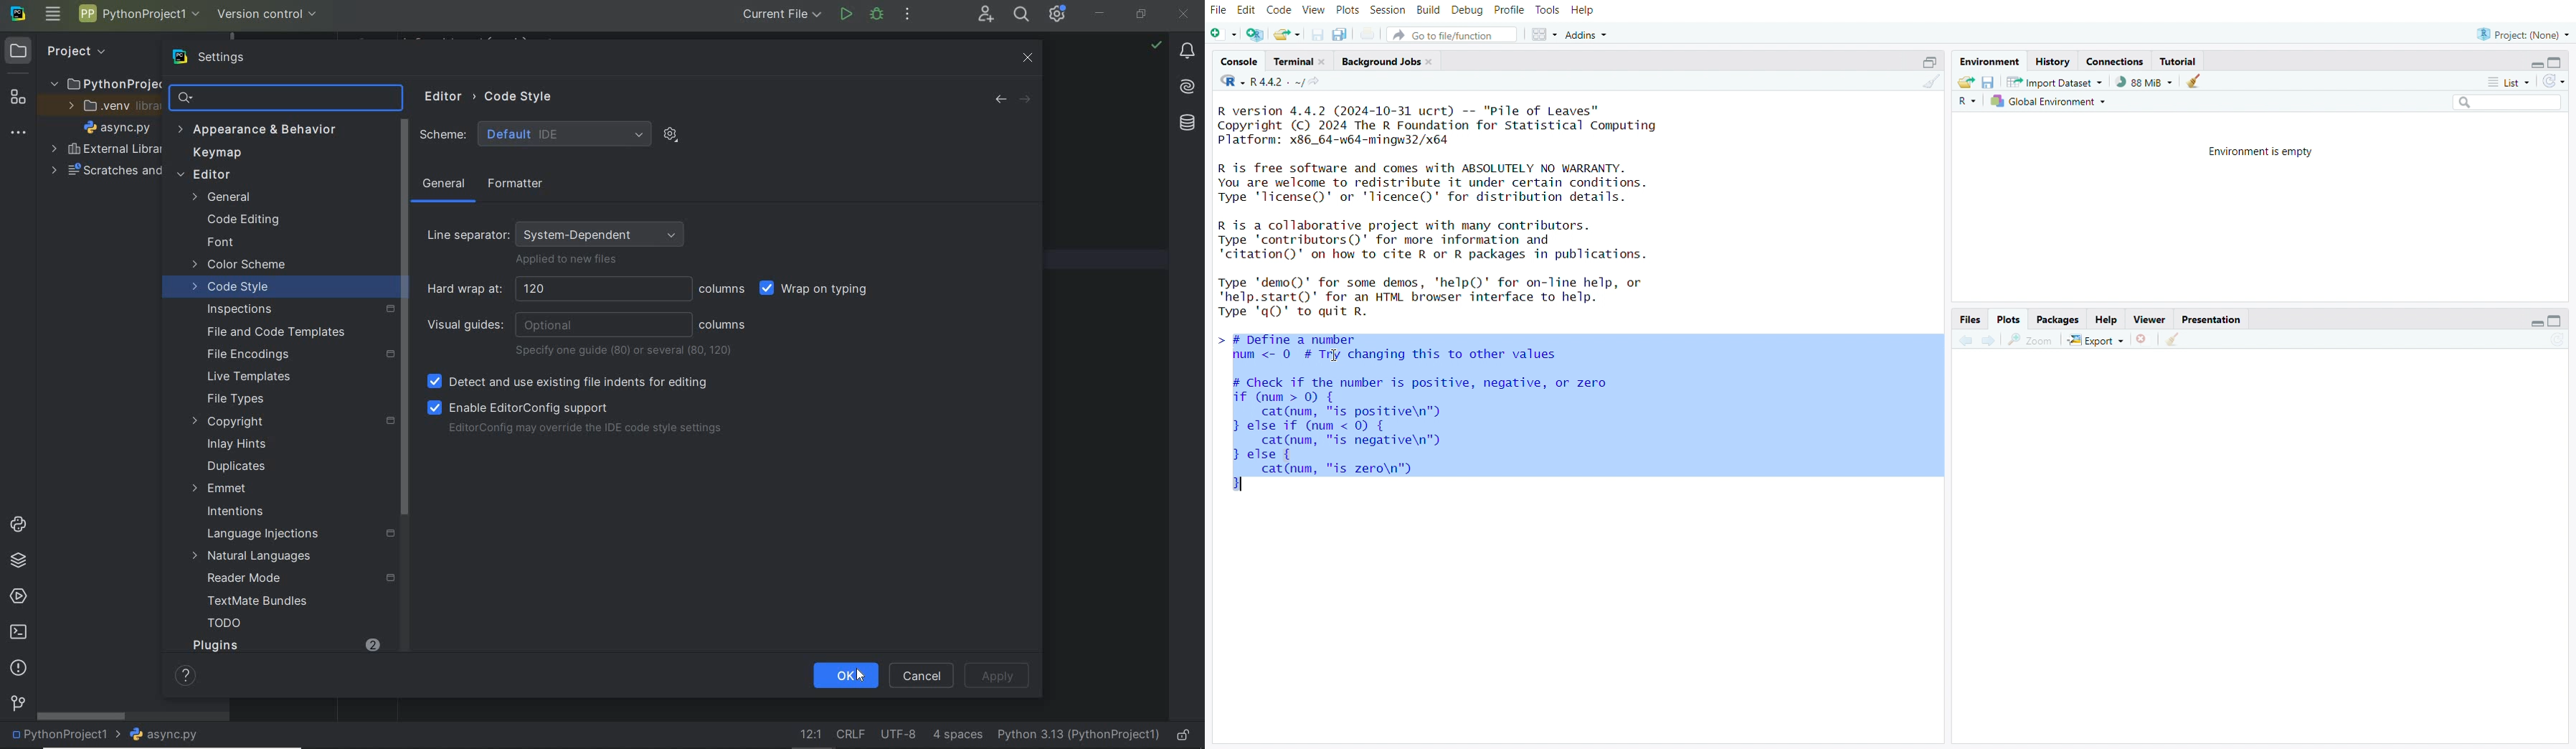  What do you see at coordinates (1370, 35) in the screenshot?
I see `print current file ` at bounding box center [1370, 35].